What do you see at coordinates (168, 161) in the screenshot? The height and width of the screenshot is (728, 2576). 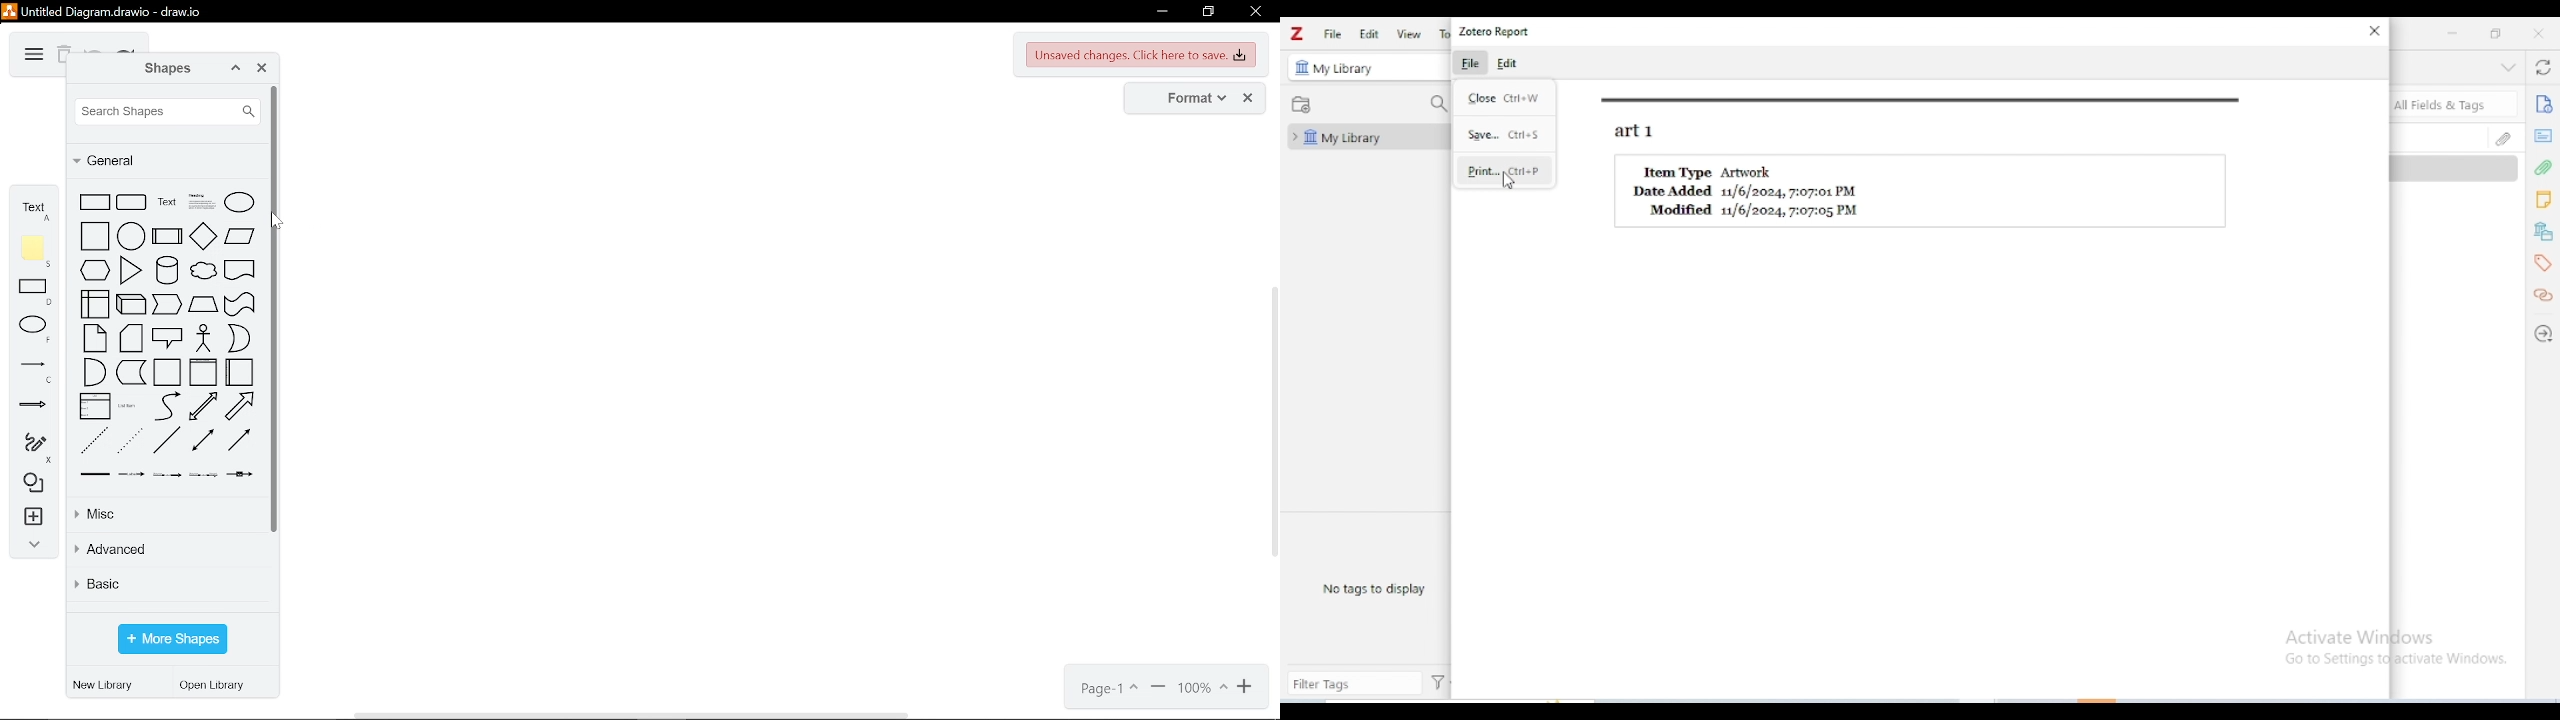 I see `general` at bounding box center [168, 161].